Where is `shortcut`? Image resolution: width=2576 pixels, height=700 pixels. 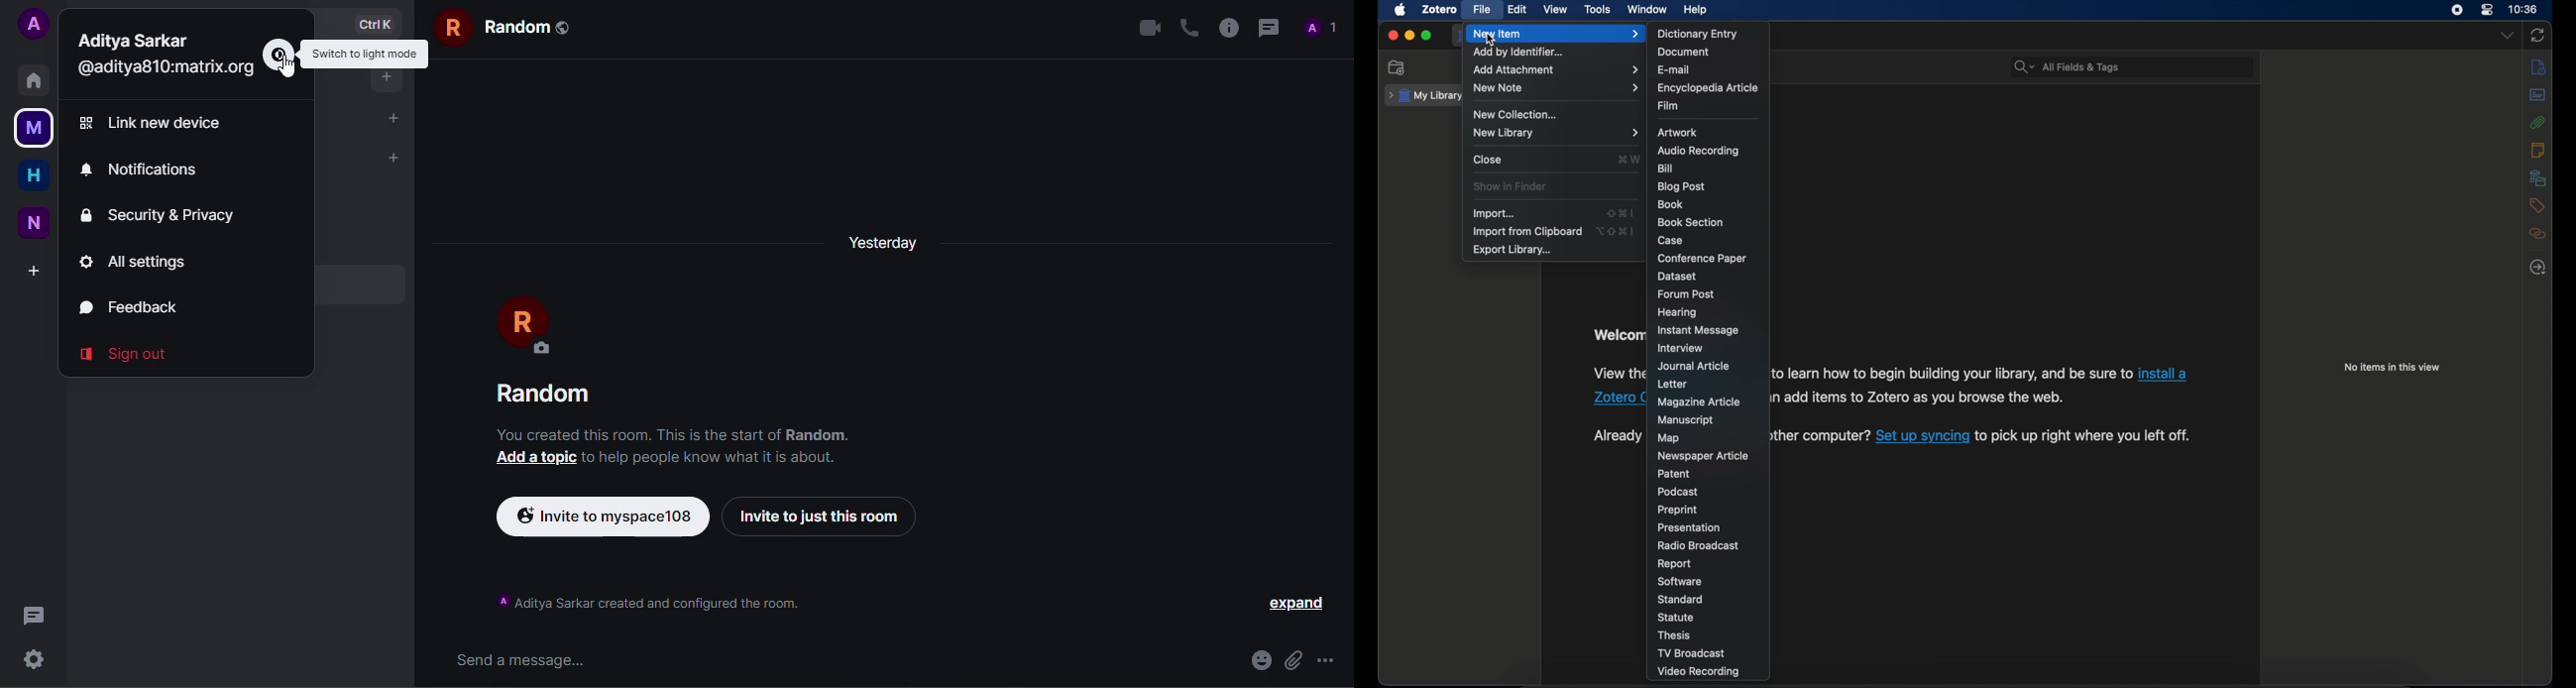 shortcut is located at coordinates (1621, 213).